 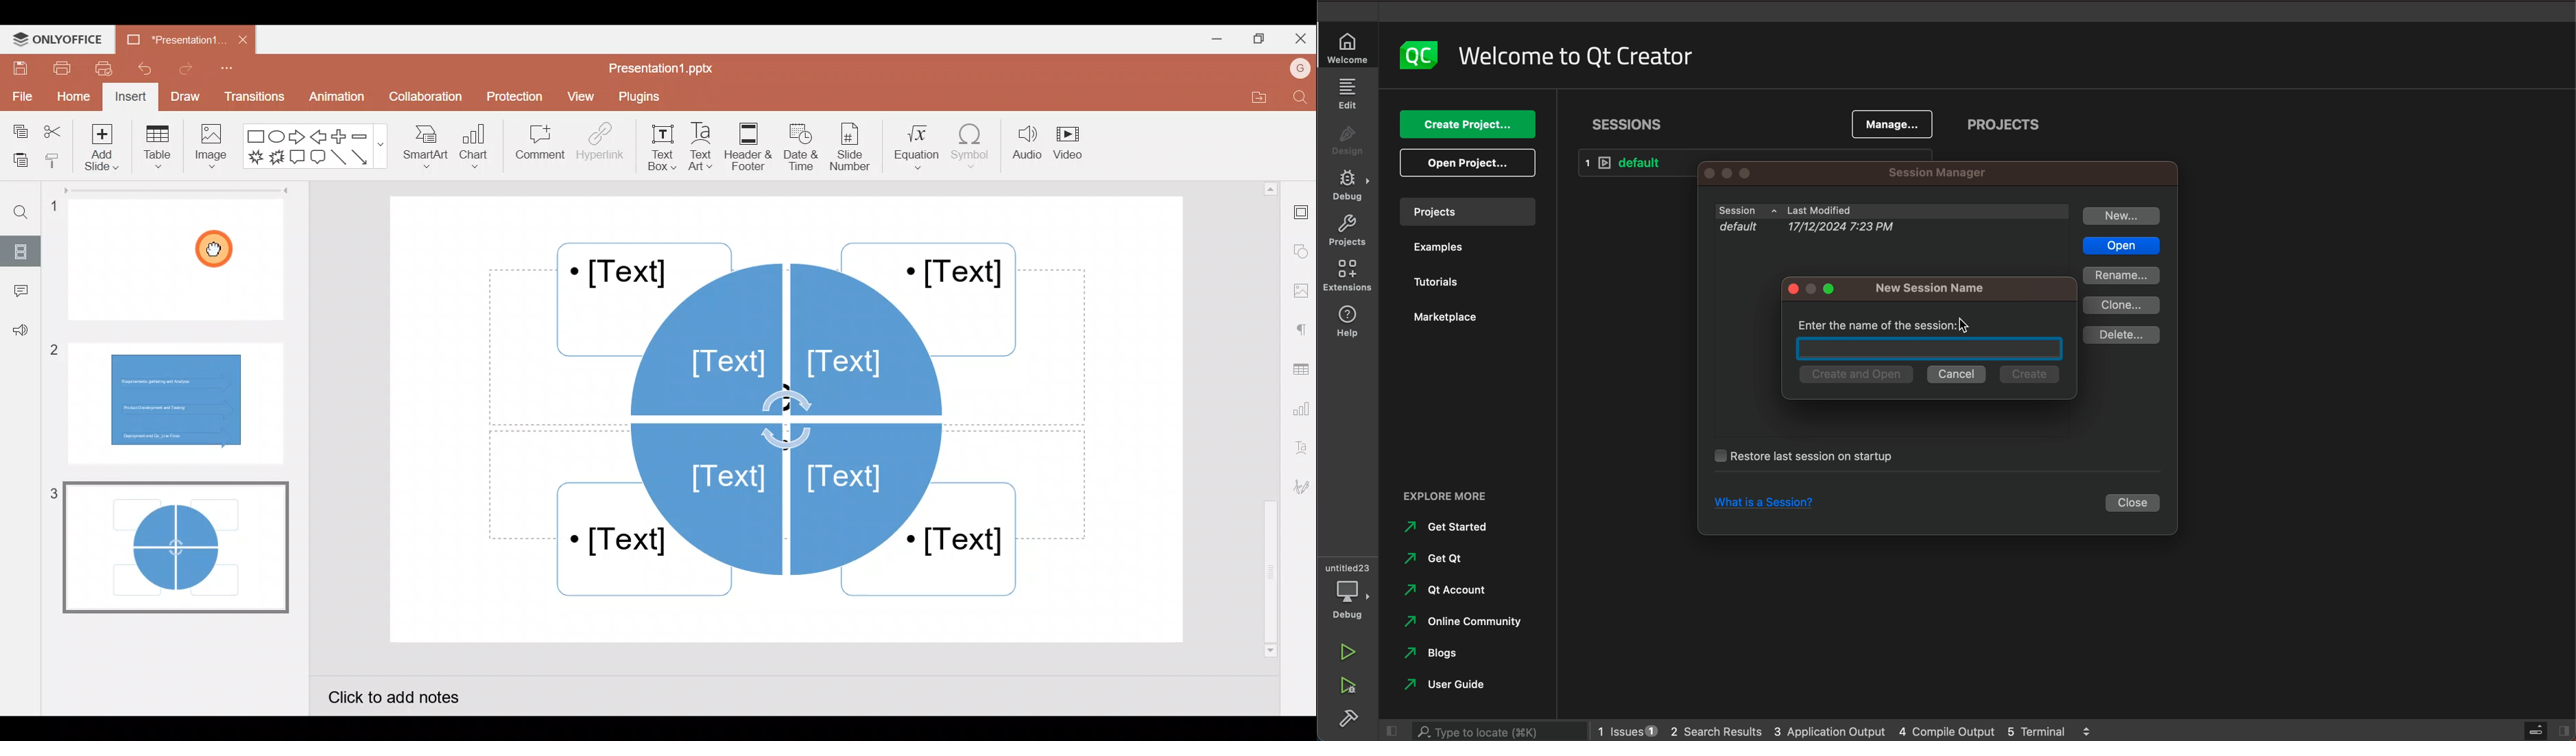 I want to click on Comment, so click(x=17, y=291).